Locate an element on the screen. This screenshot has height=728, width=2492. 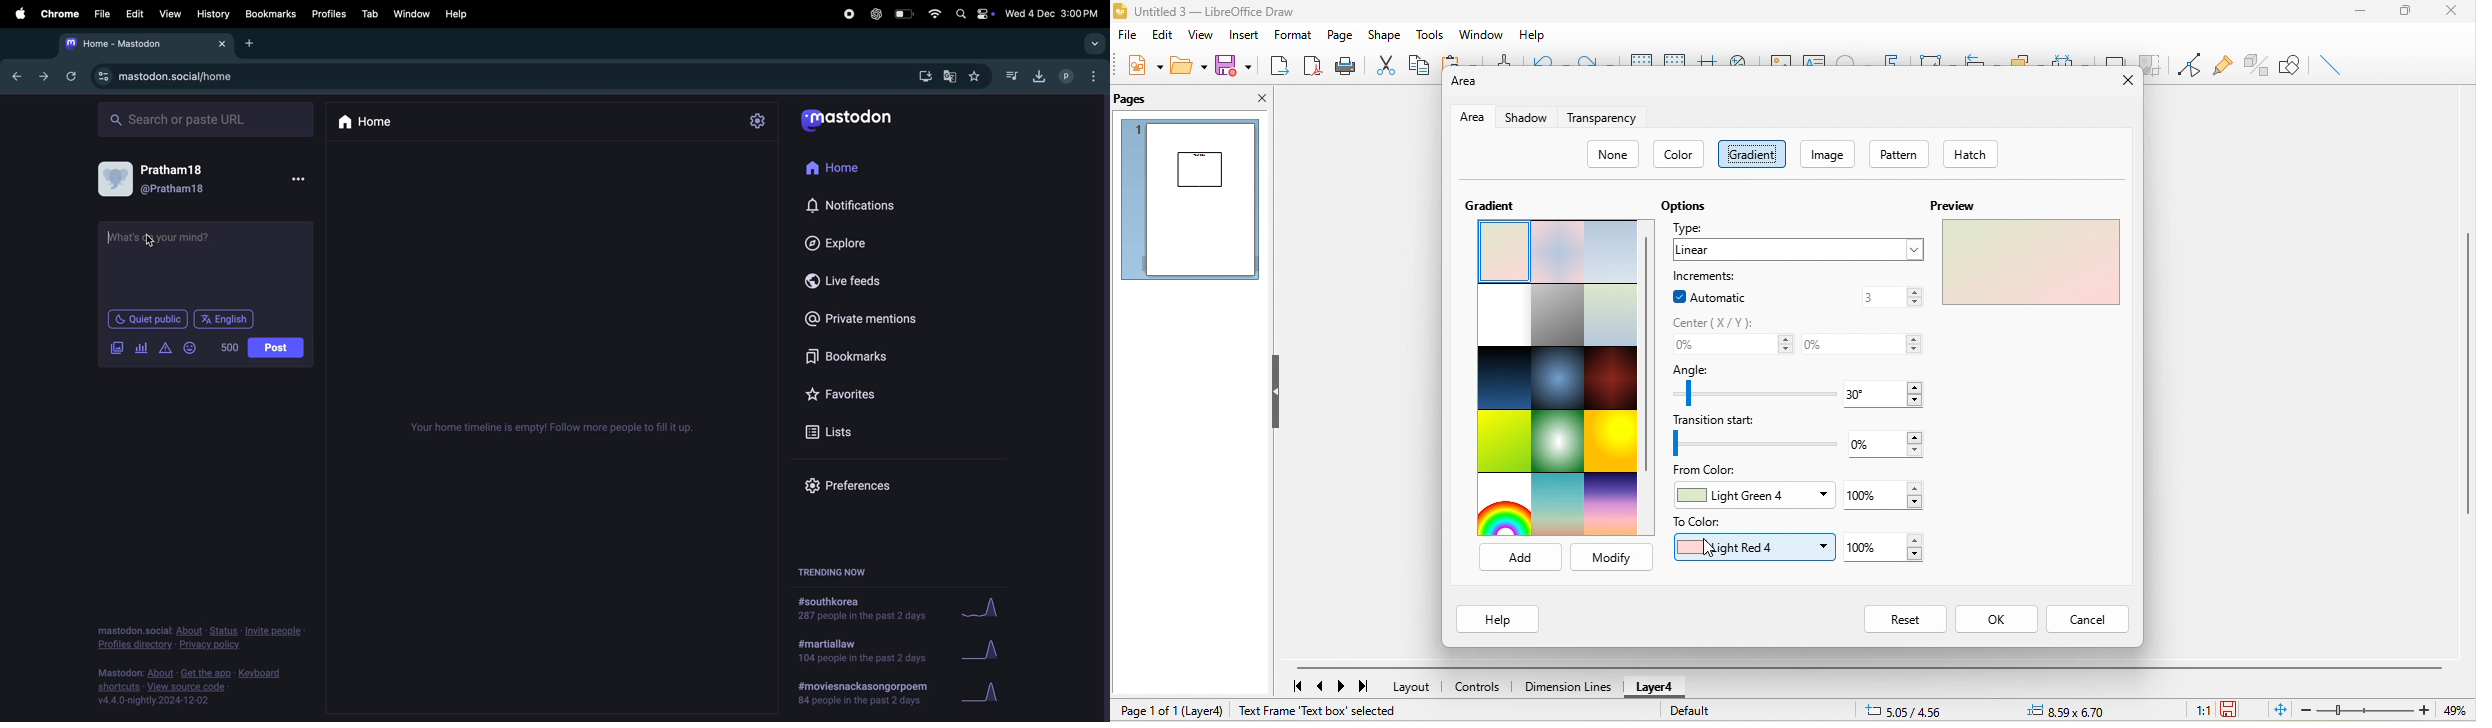
the document has not been modified since the last save is located at coordinates (2240, 711).